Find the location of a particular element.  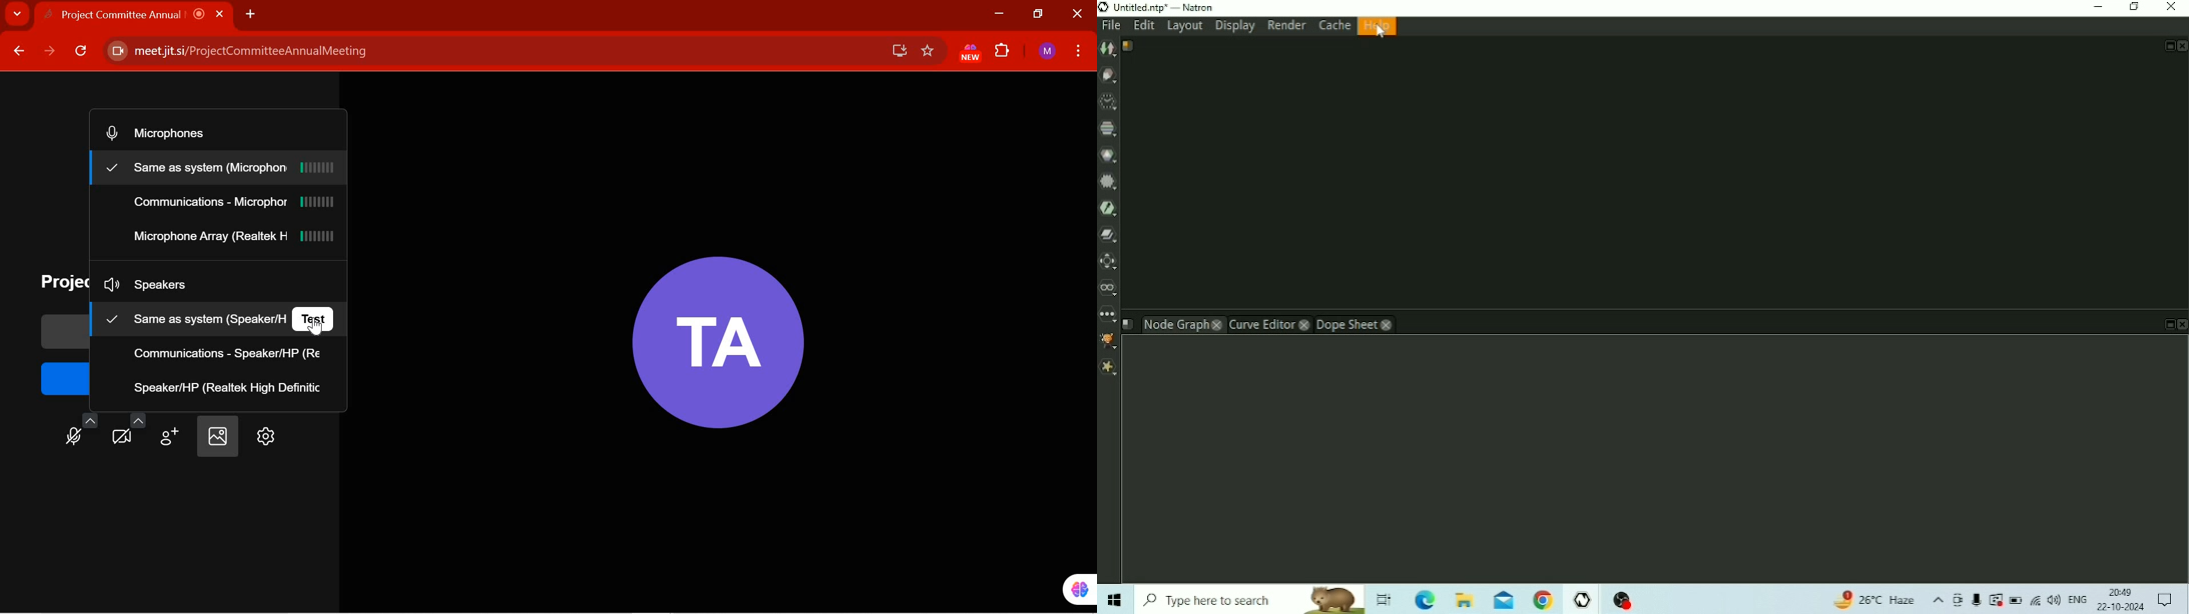

Transform is located at coordinates (1109, 261).